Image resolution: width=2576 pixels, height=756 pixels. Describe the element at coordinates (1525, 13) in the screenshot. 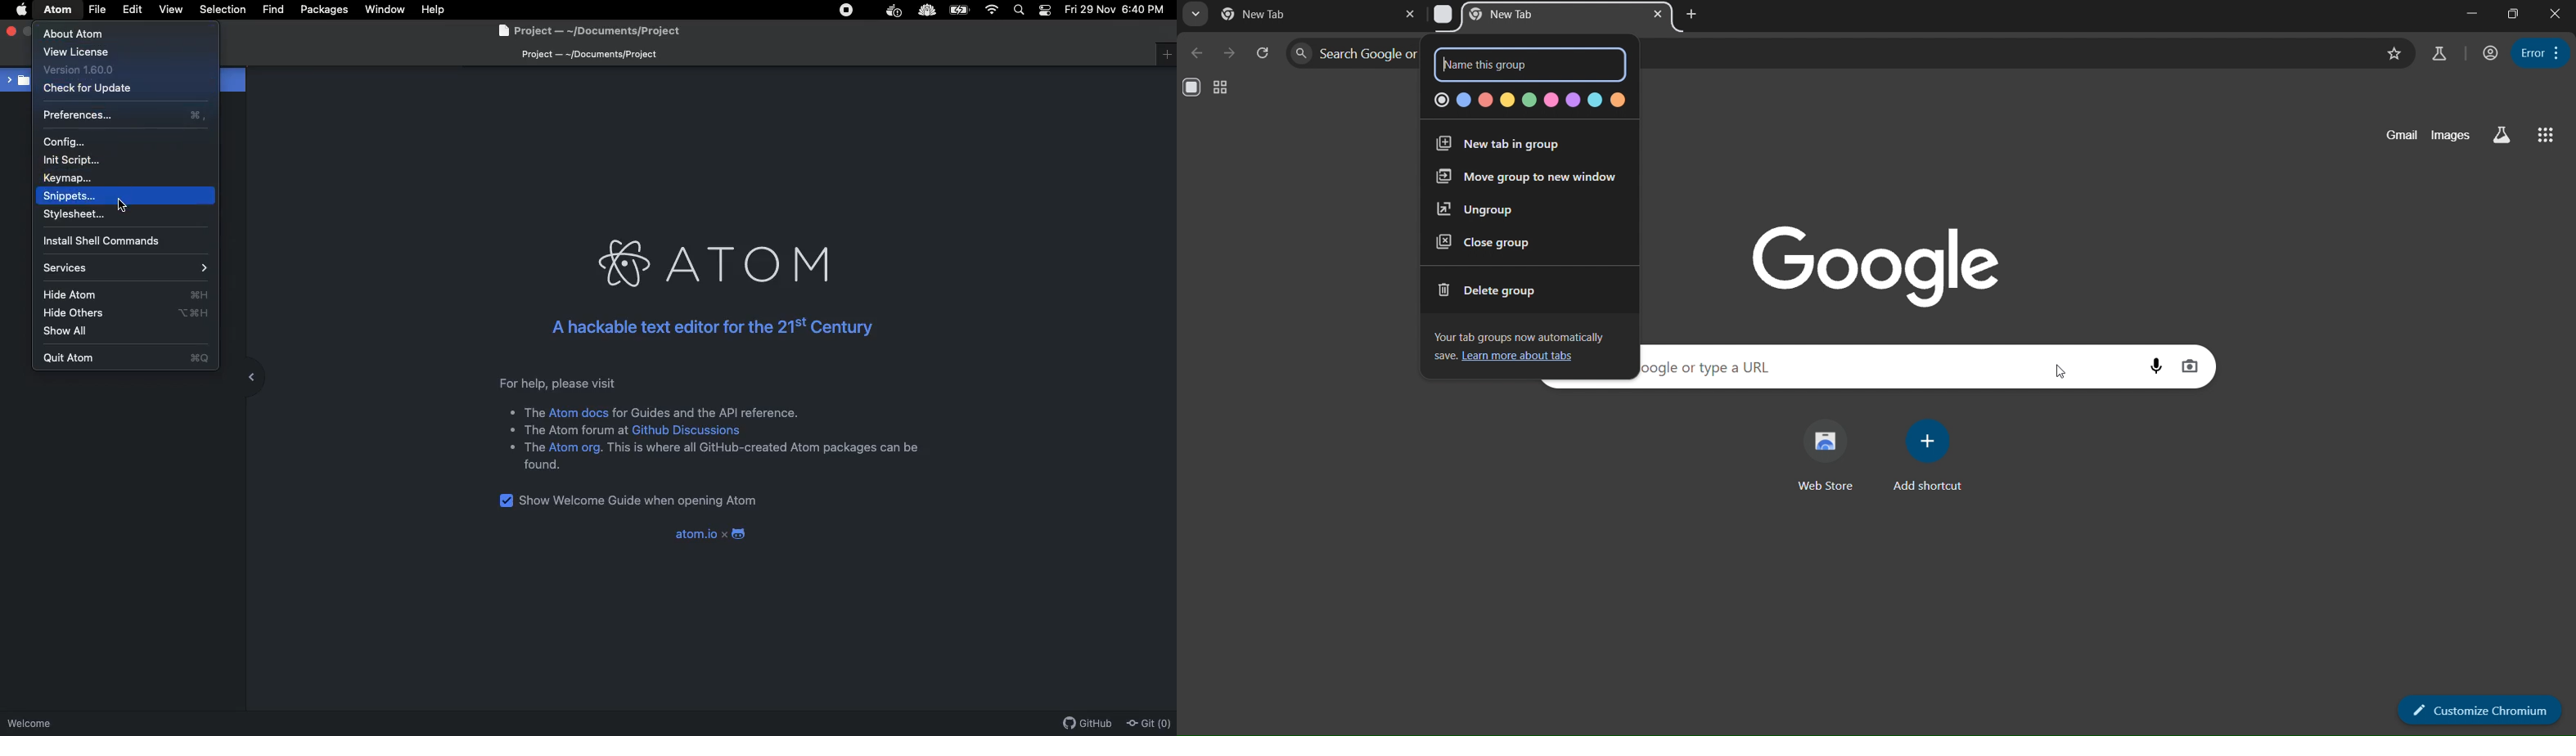

I see `tab group - new tab` at that location.